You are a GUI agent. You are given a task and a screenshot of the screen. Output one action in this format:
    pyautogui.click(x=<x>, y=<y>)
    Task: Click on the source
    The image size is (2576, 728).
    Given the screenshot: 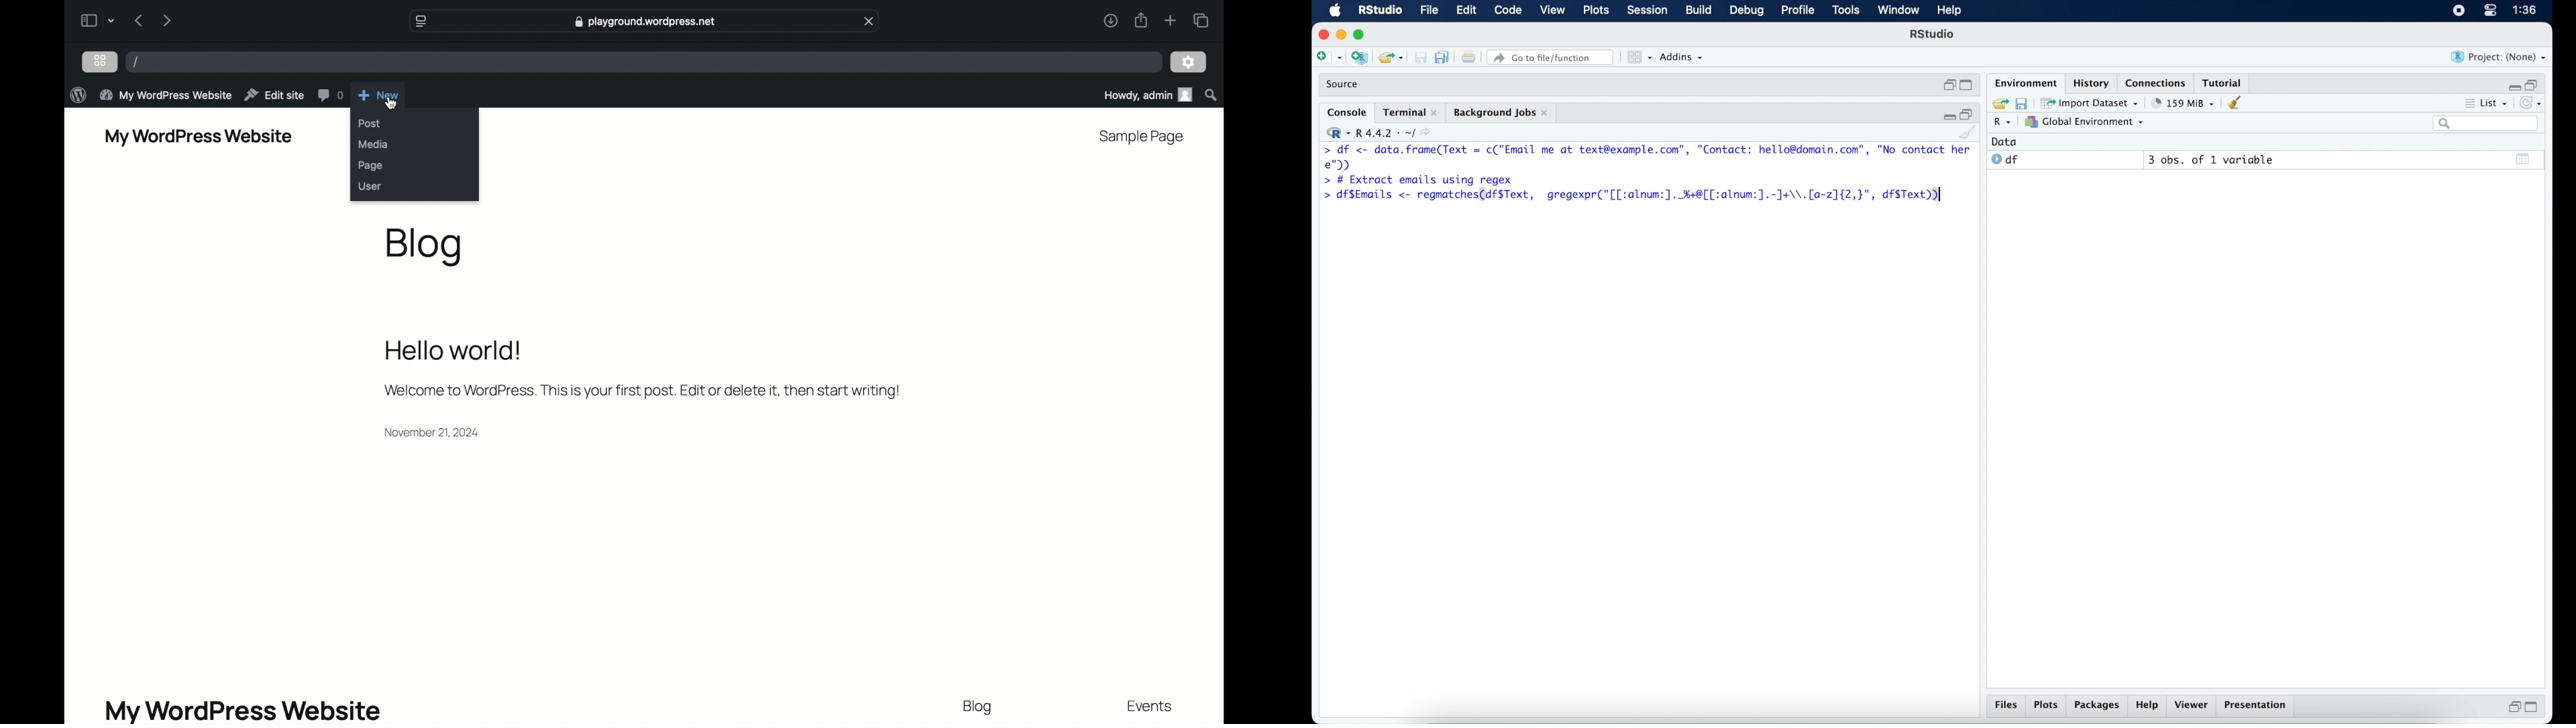 What is the action you would take?
    pyautogui.click(x=1345, y=84)
    